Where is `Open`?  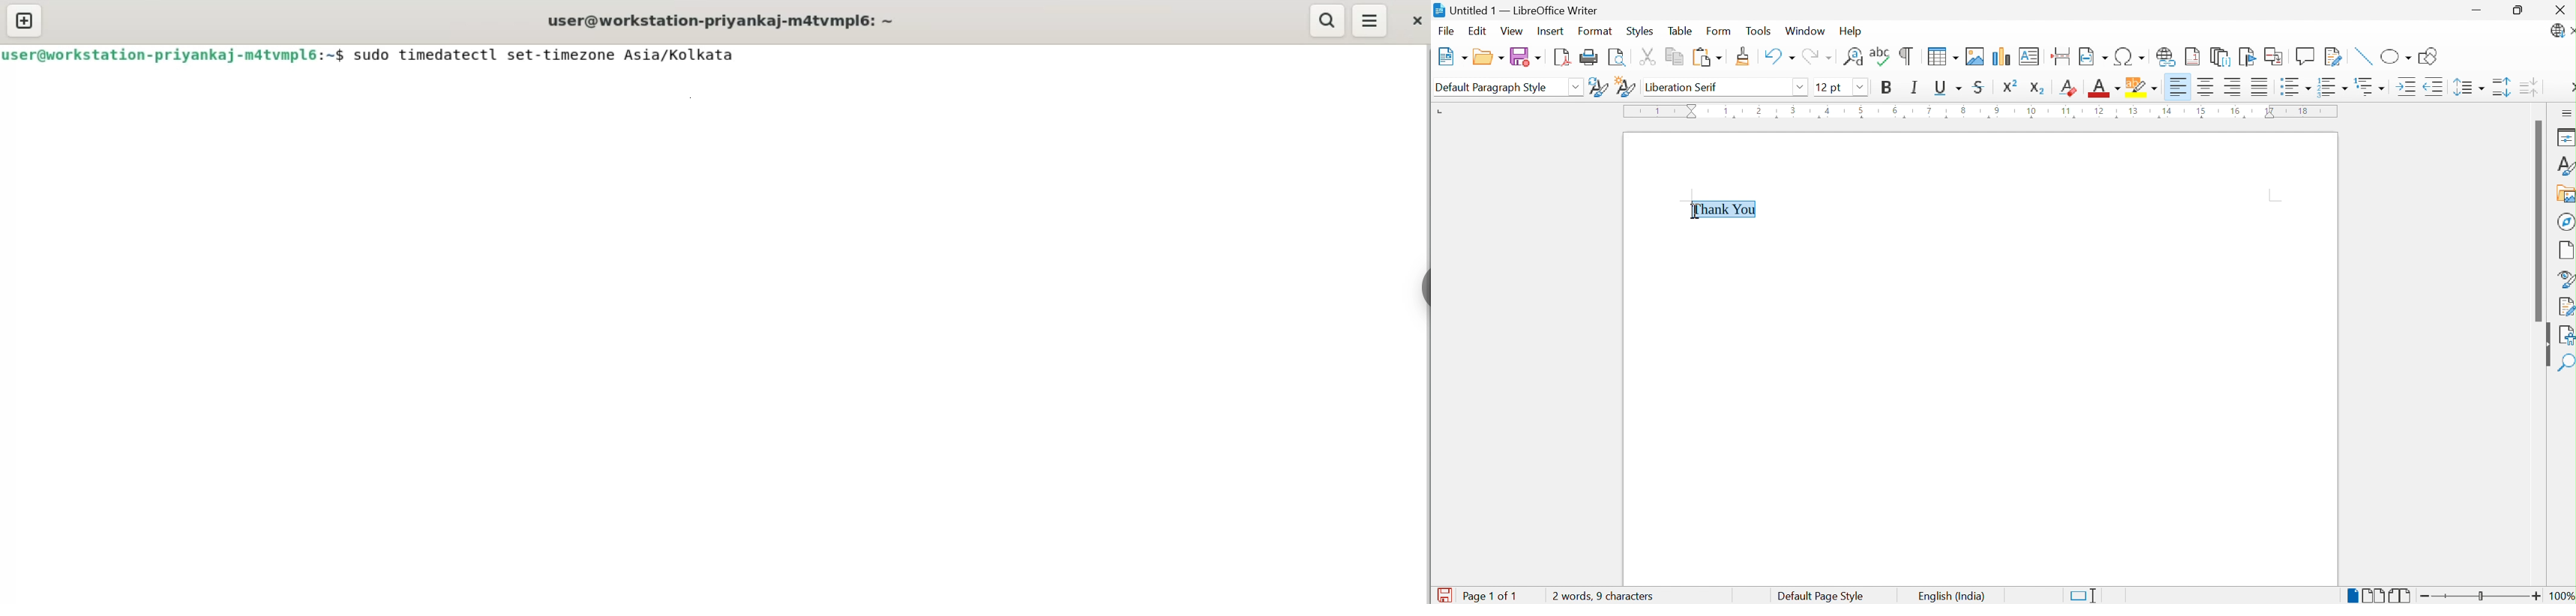 Open is located at coordinates (1489, 56).